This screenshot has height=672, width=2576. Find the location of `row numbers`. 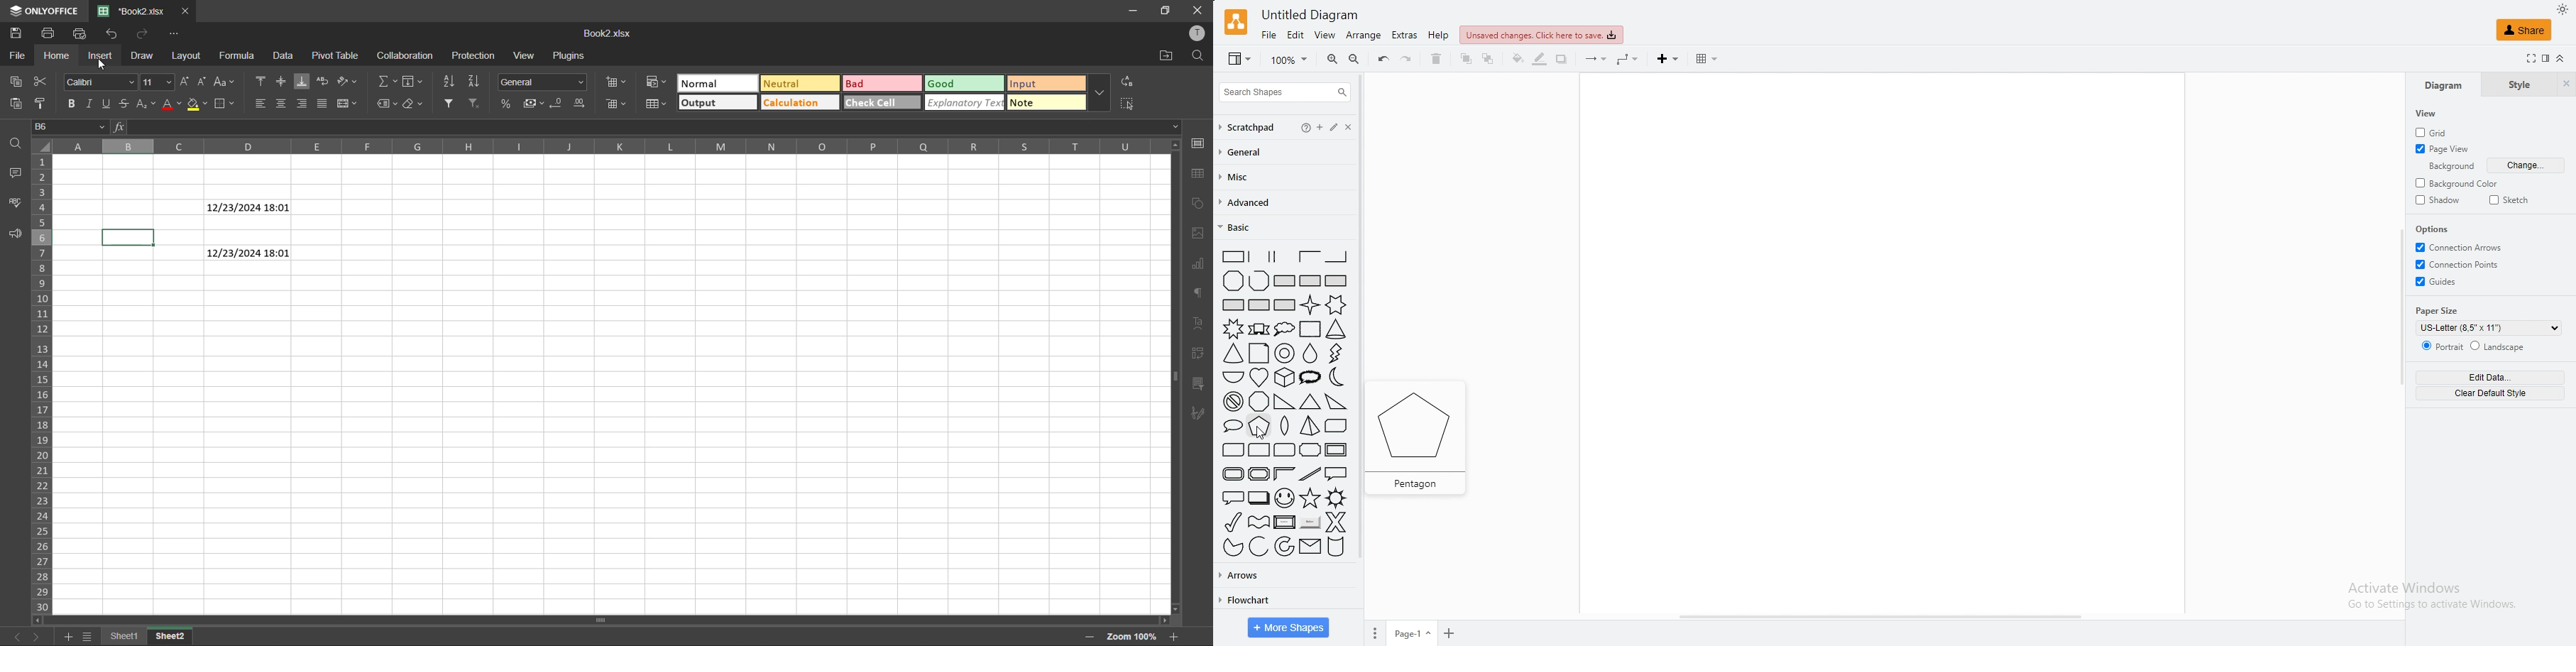

row numbers is located at coordinates (45, 382).